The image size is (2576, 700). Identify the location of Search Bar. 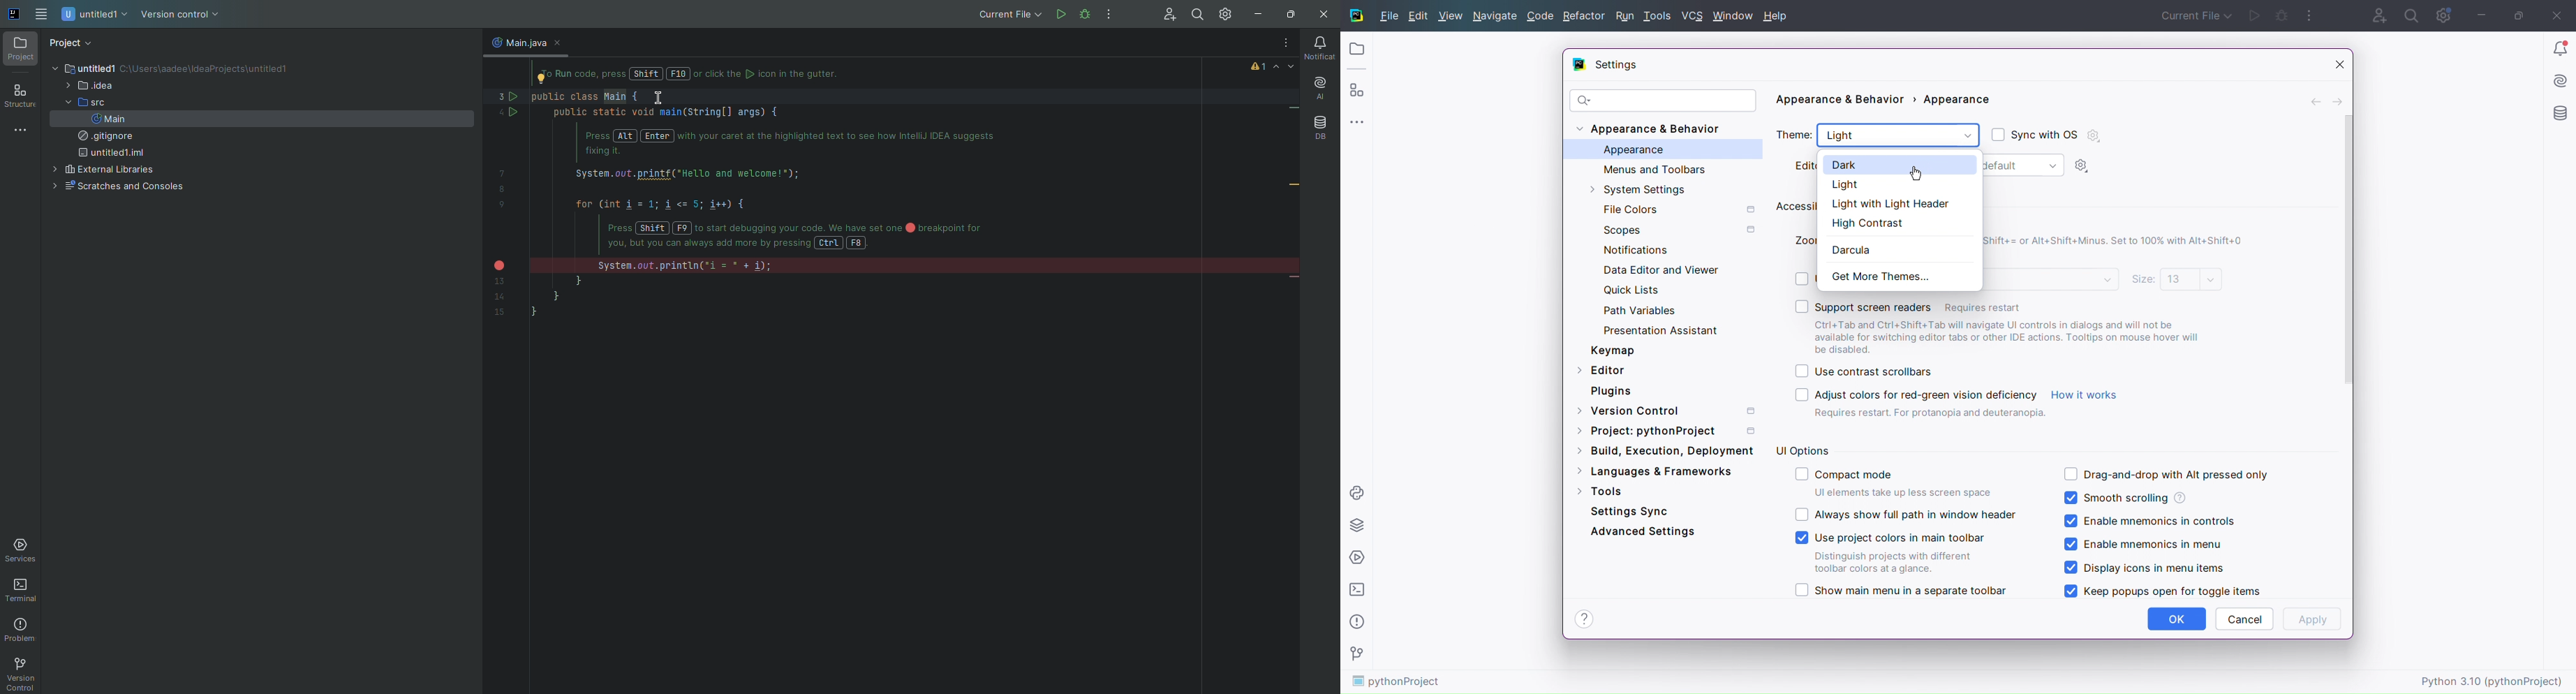
(1663, 100).